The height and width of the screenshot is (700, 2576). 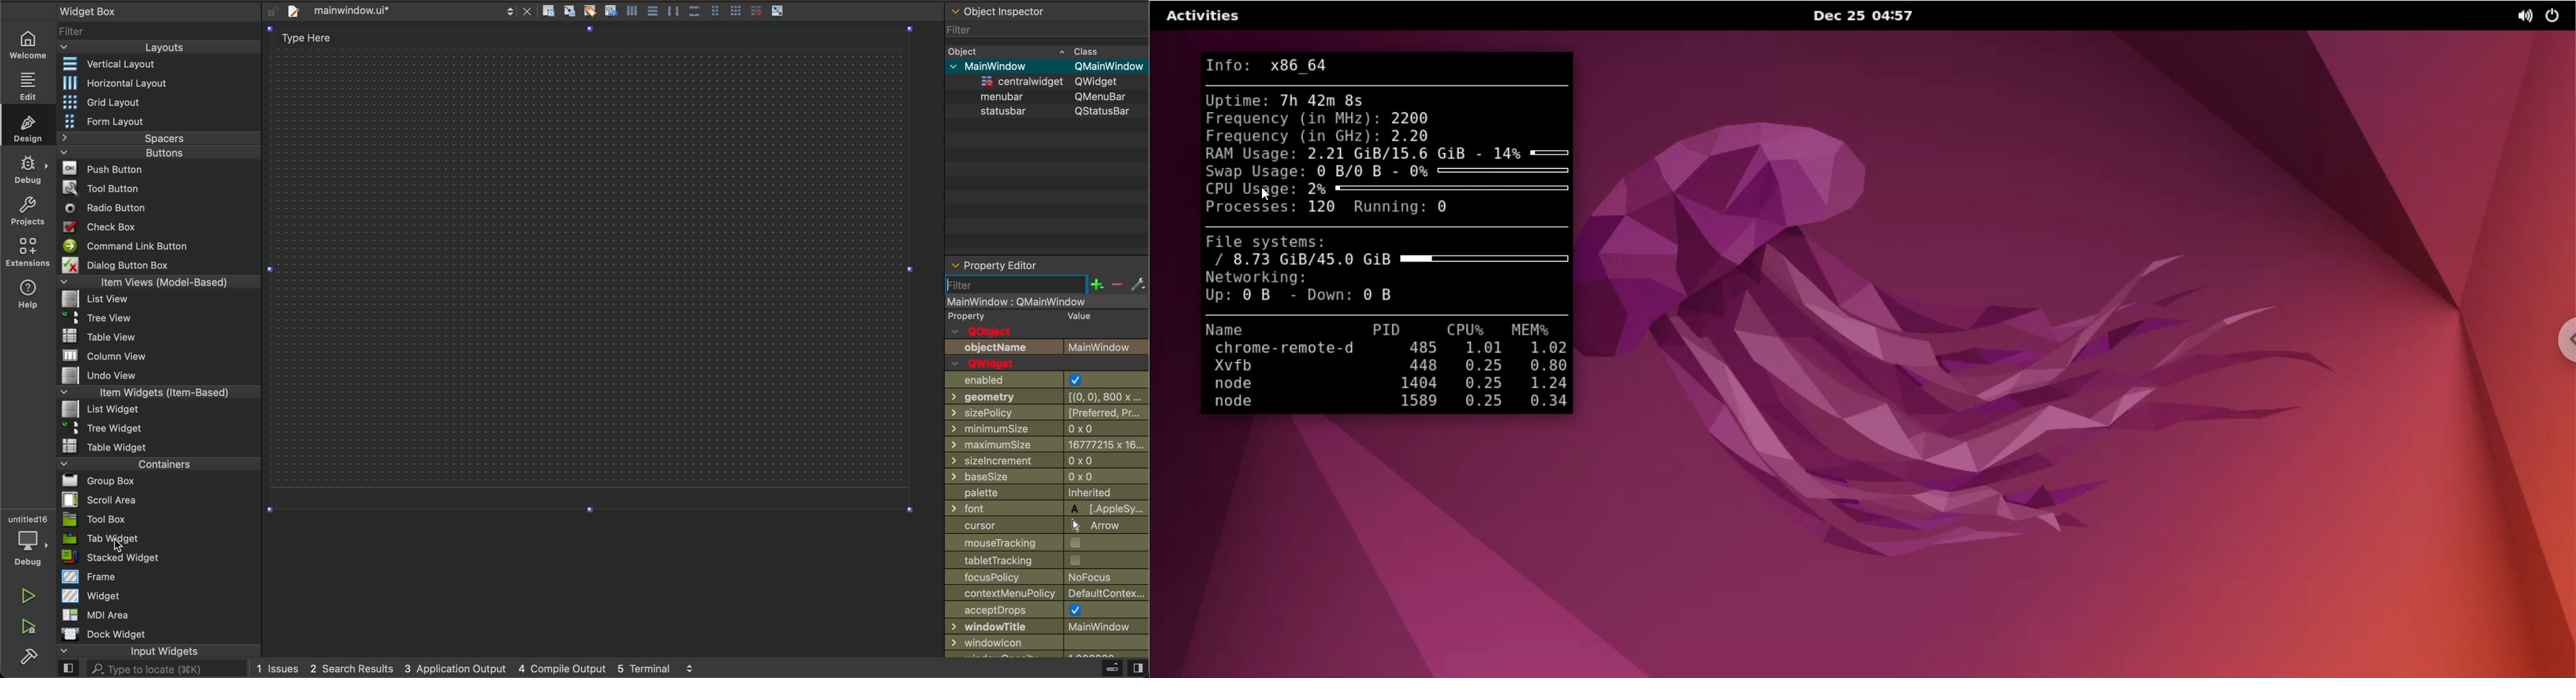 I want to click on Scroll Area, so click(x=103, y=499).